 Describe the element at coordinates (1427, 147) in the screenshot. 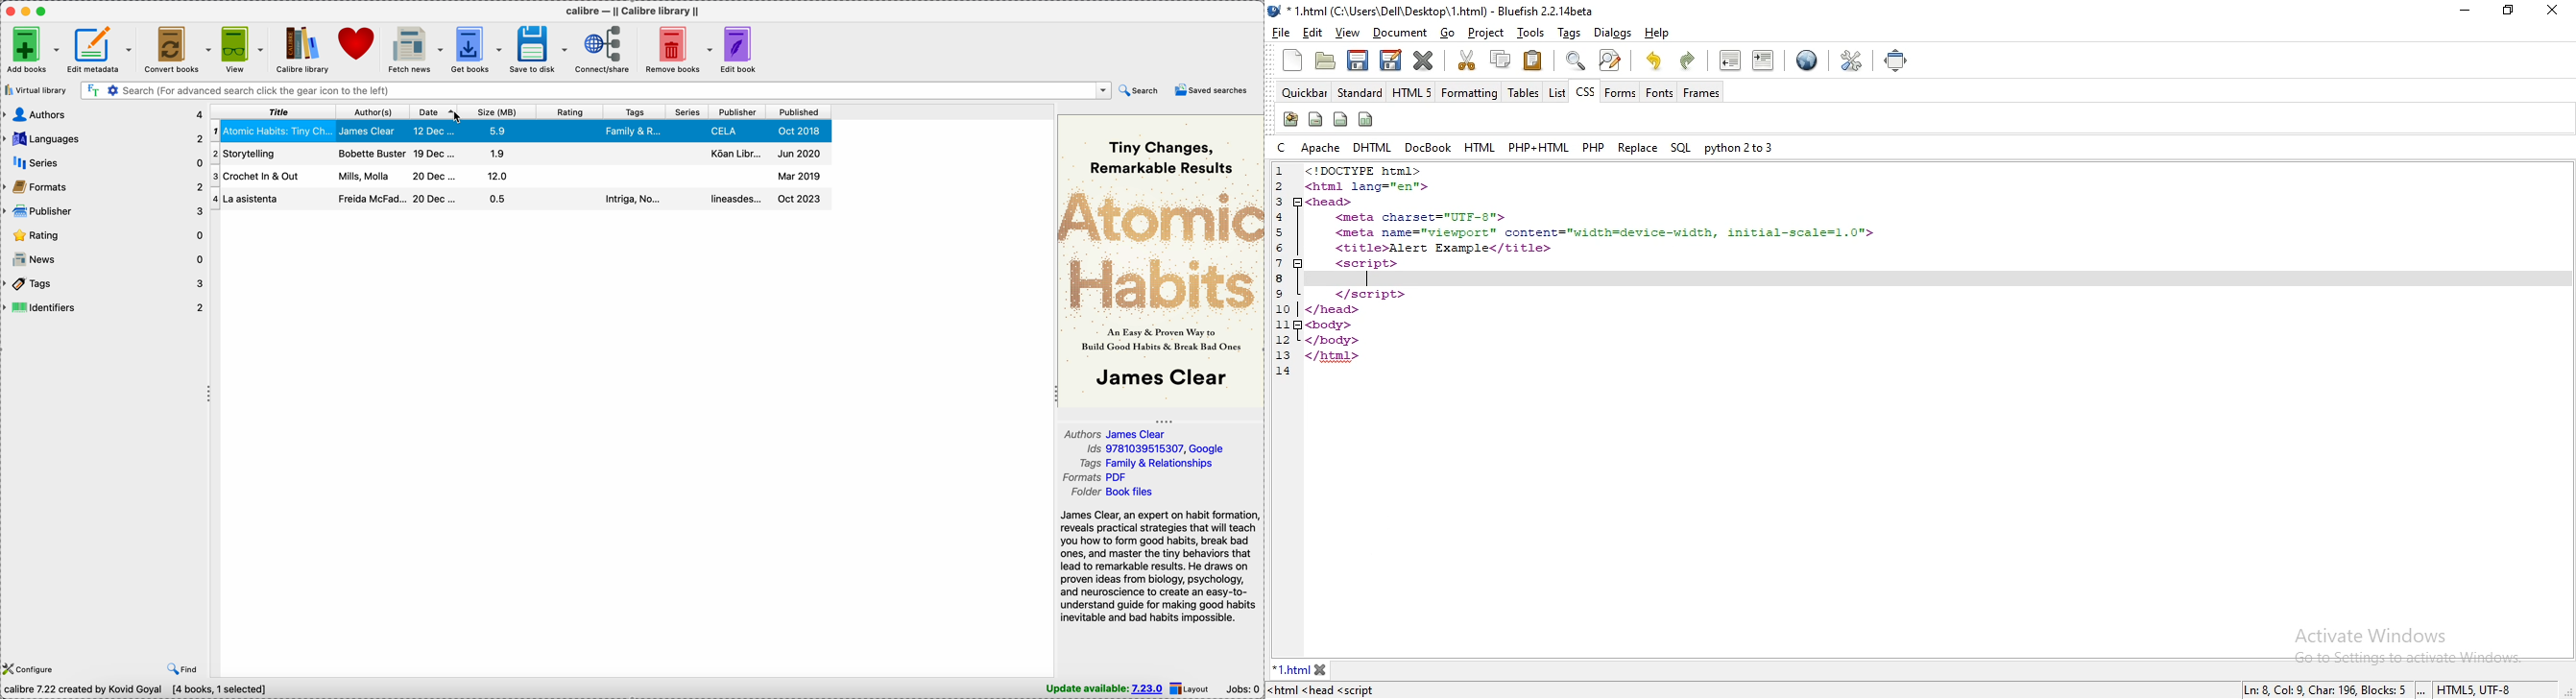

I see `docbook` at that location.